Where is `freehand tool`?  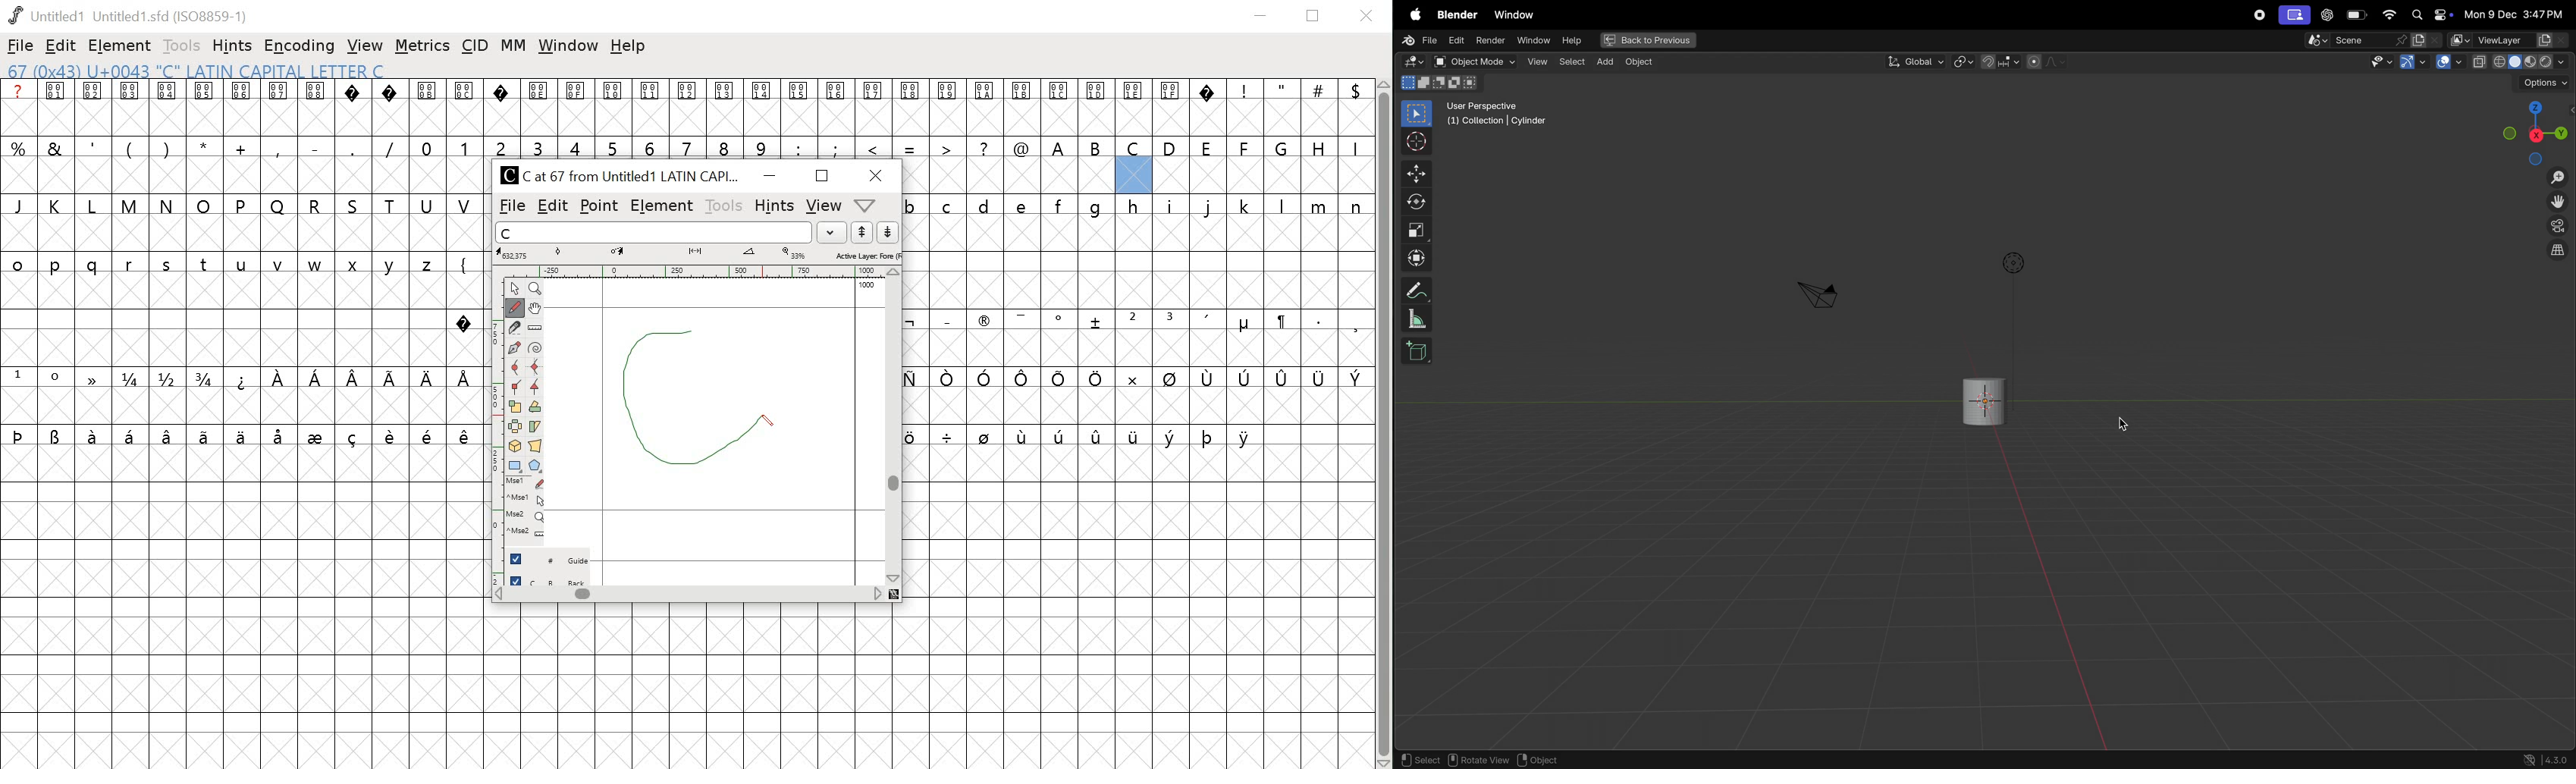
freehand tool is located at coordinates (518, 307).